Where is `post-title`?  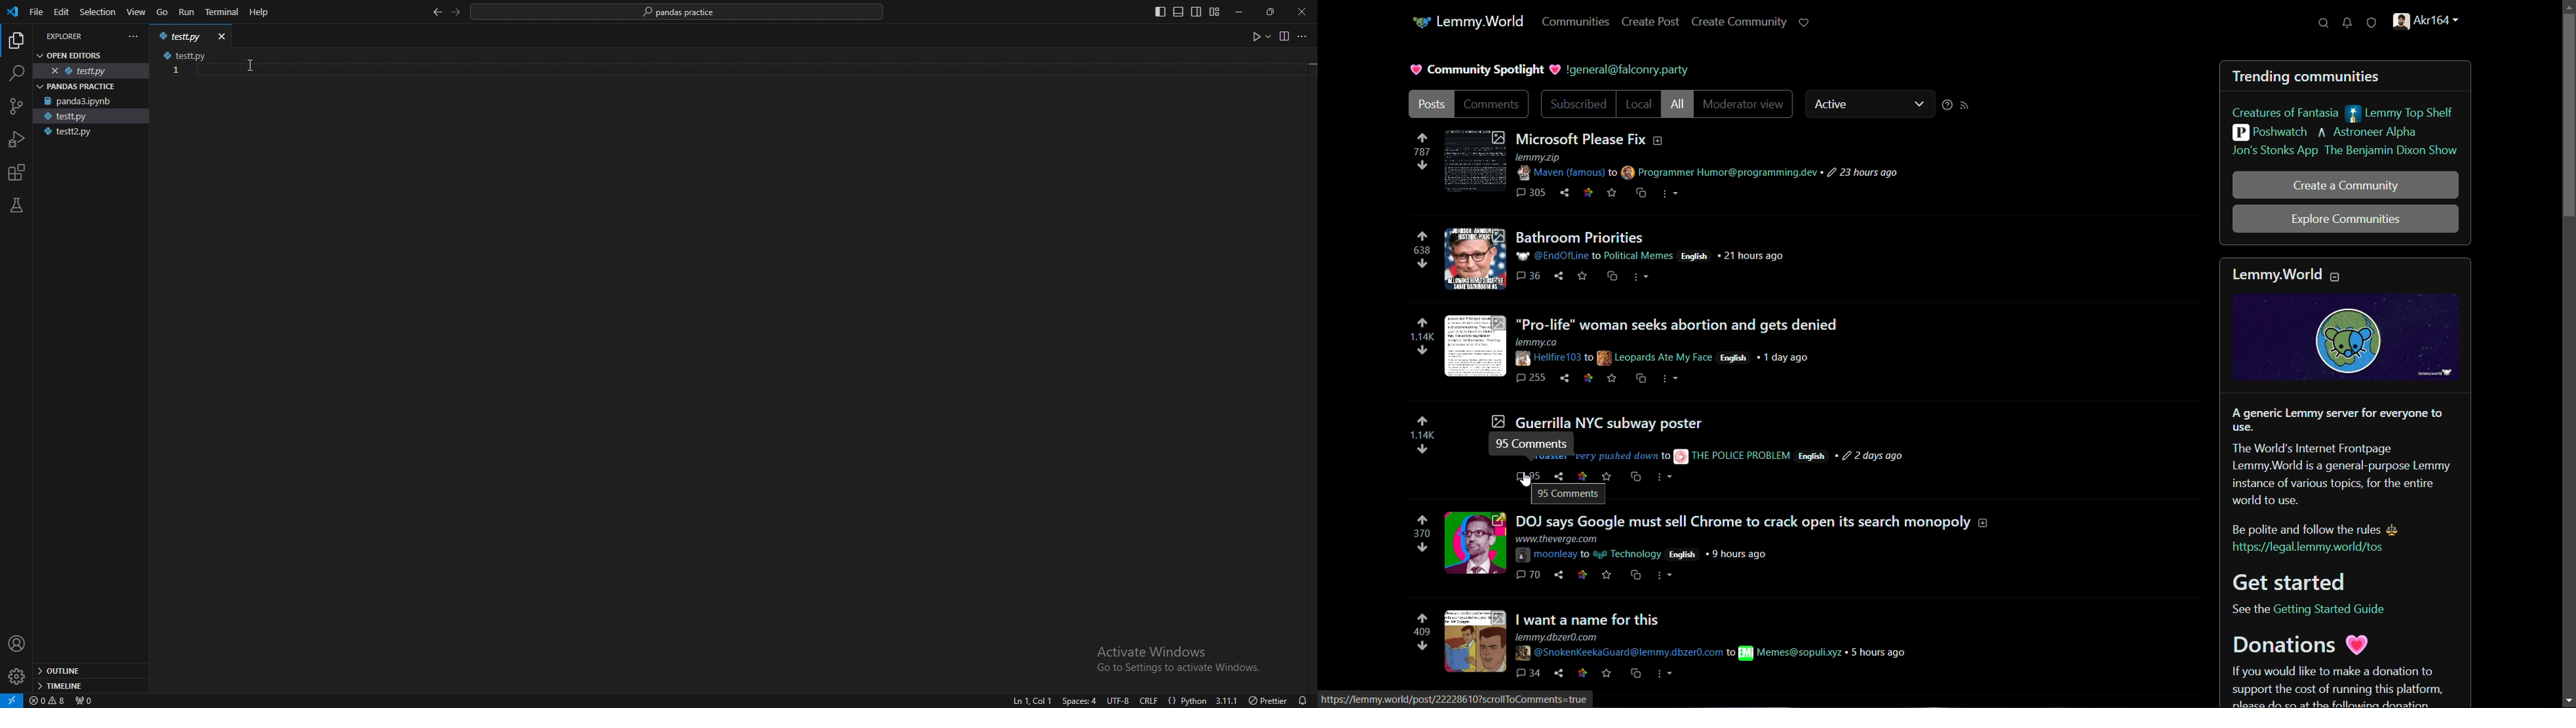 post-title is located at coordinates (1596, 422).